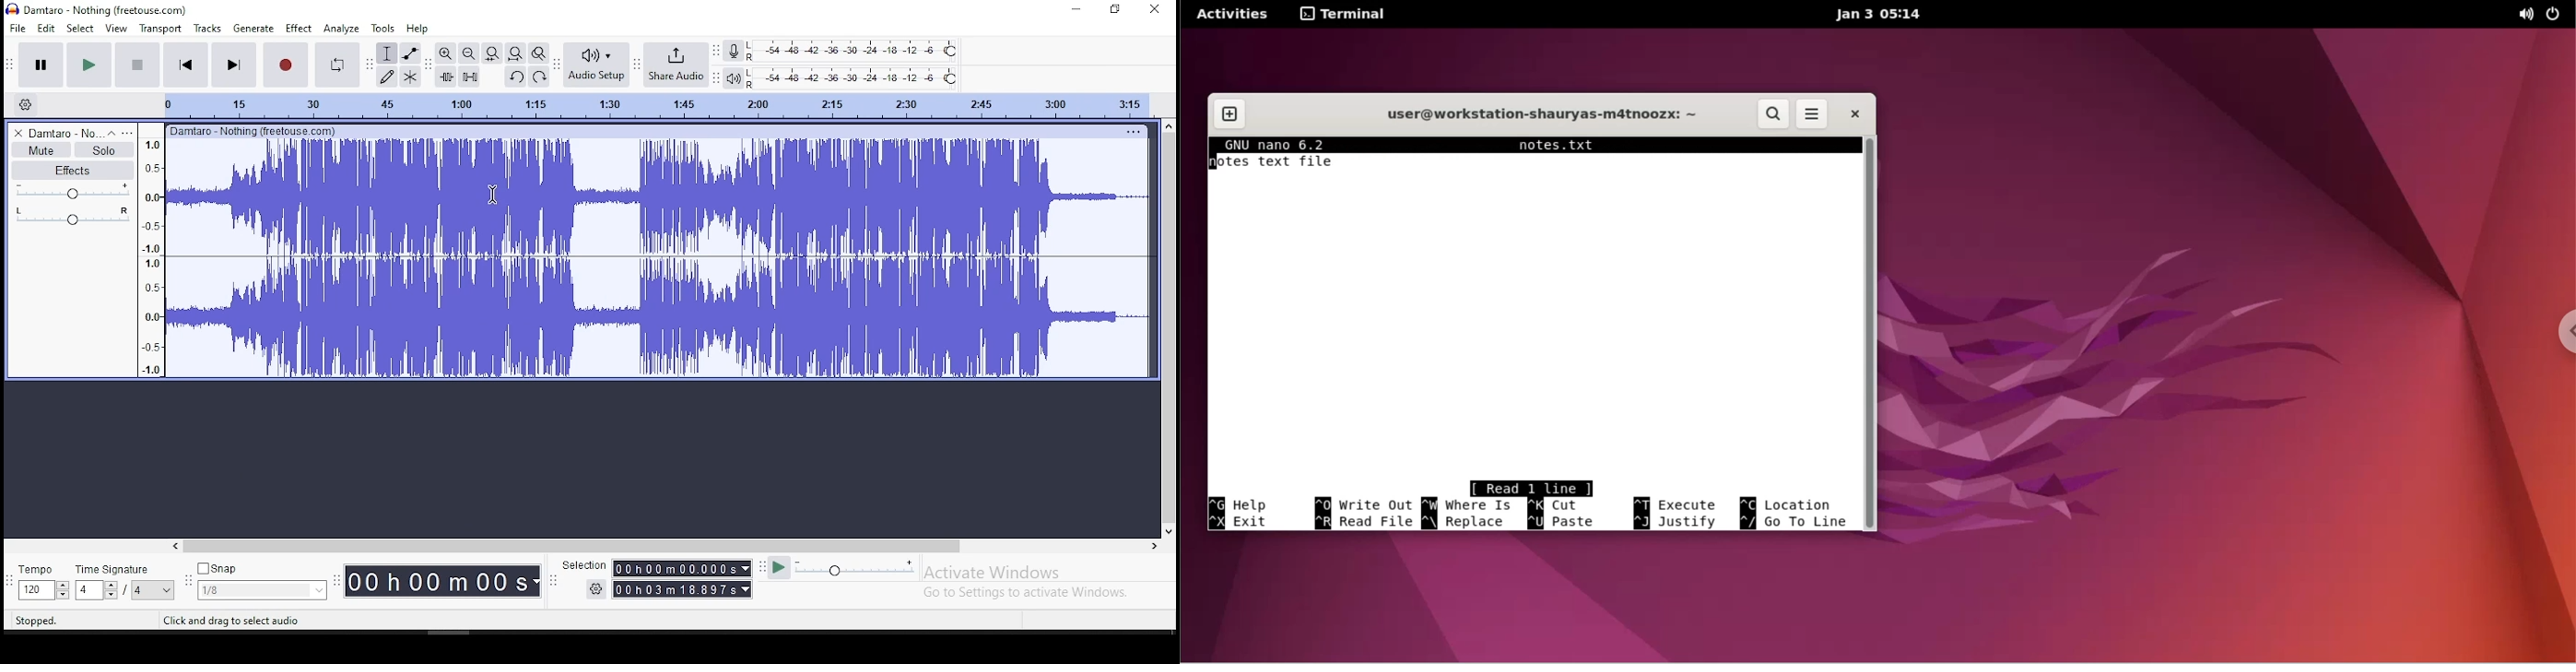  Describe the element at coordinates (104, 150) in the screenshot. I see `solo` at that location.